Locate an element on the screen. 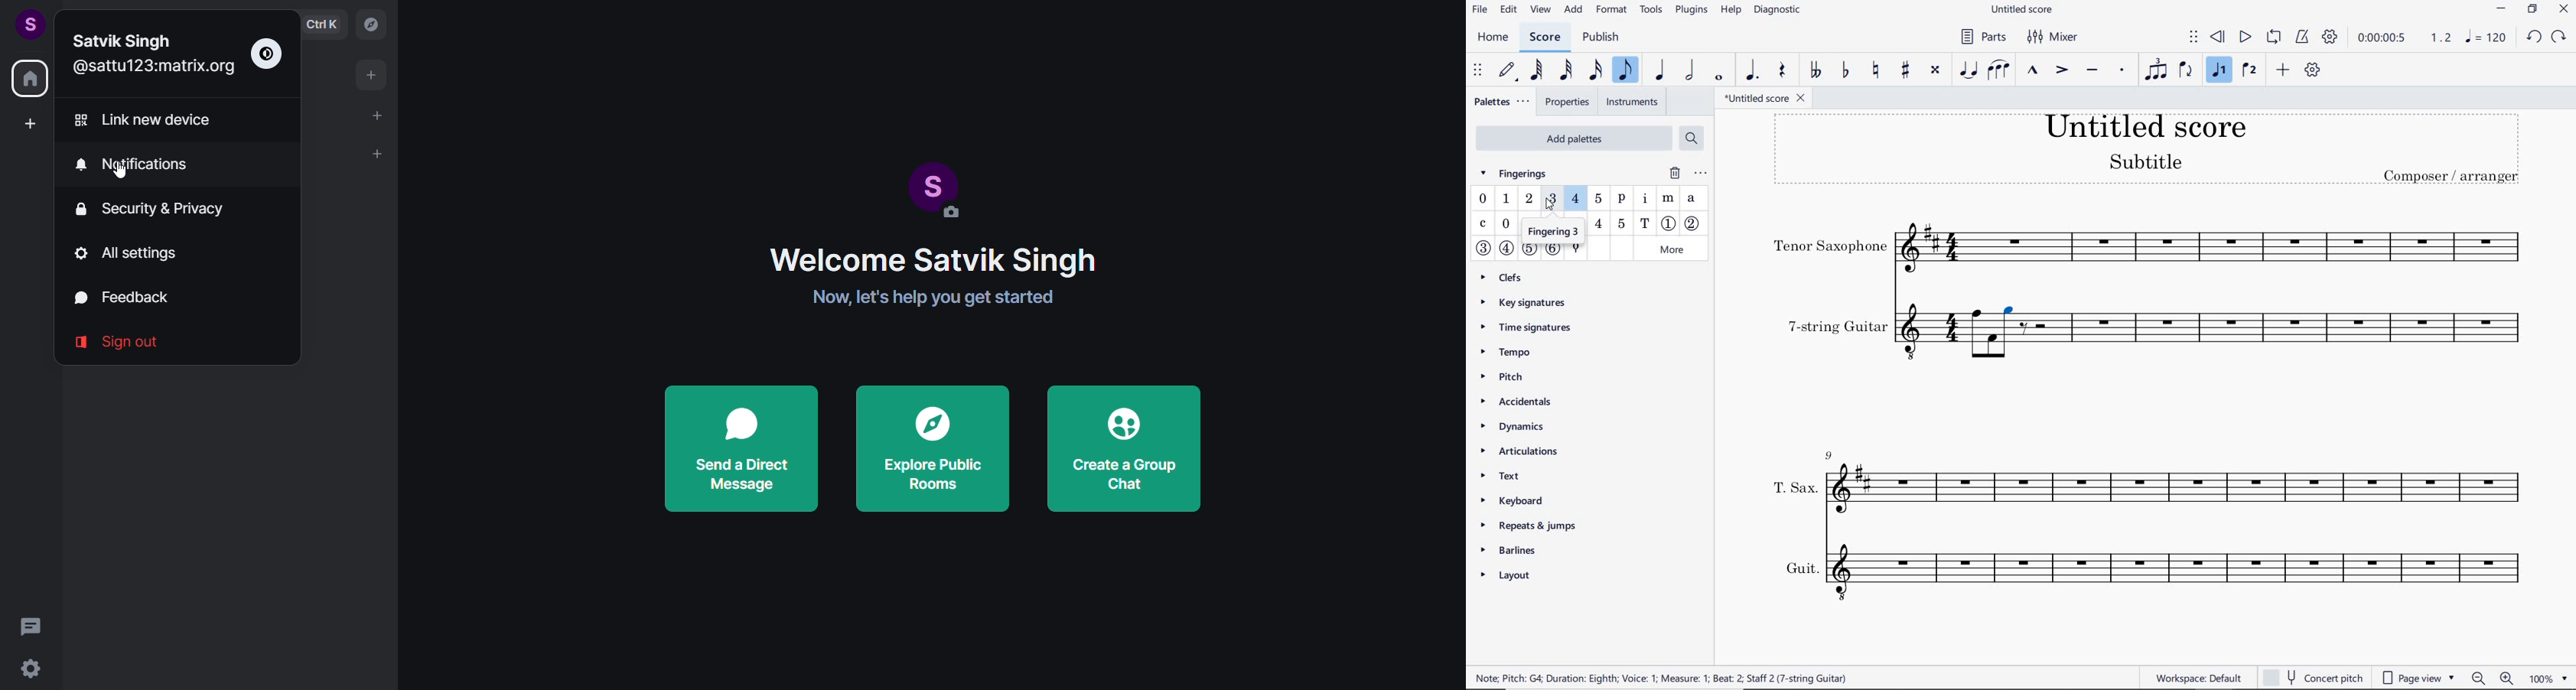 The width and height of the screenshot is (2576, 700). METRONOME is located at coordinates (2303, 38).